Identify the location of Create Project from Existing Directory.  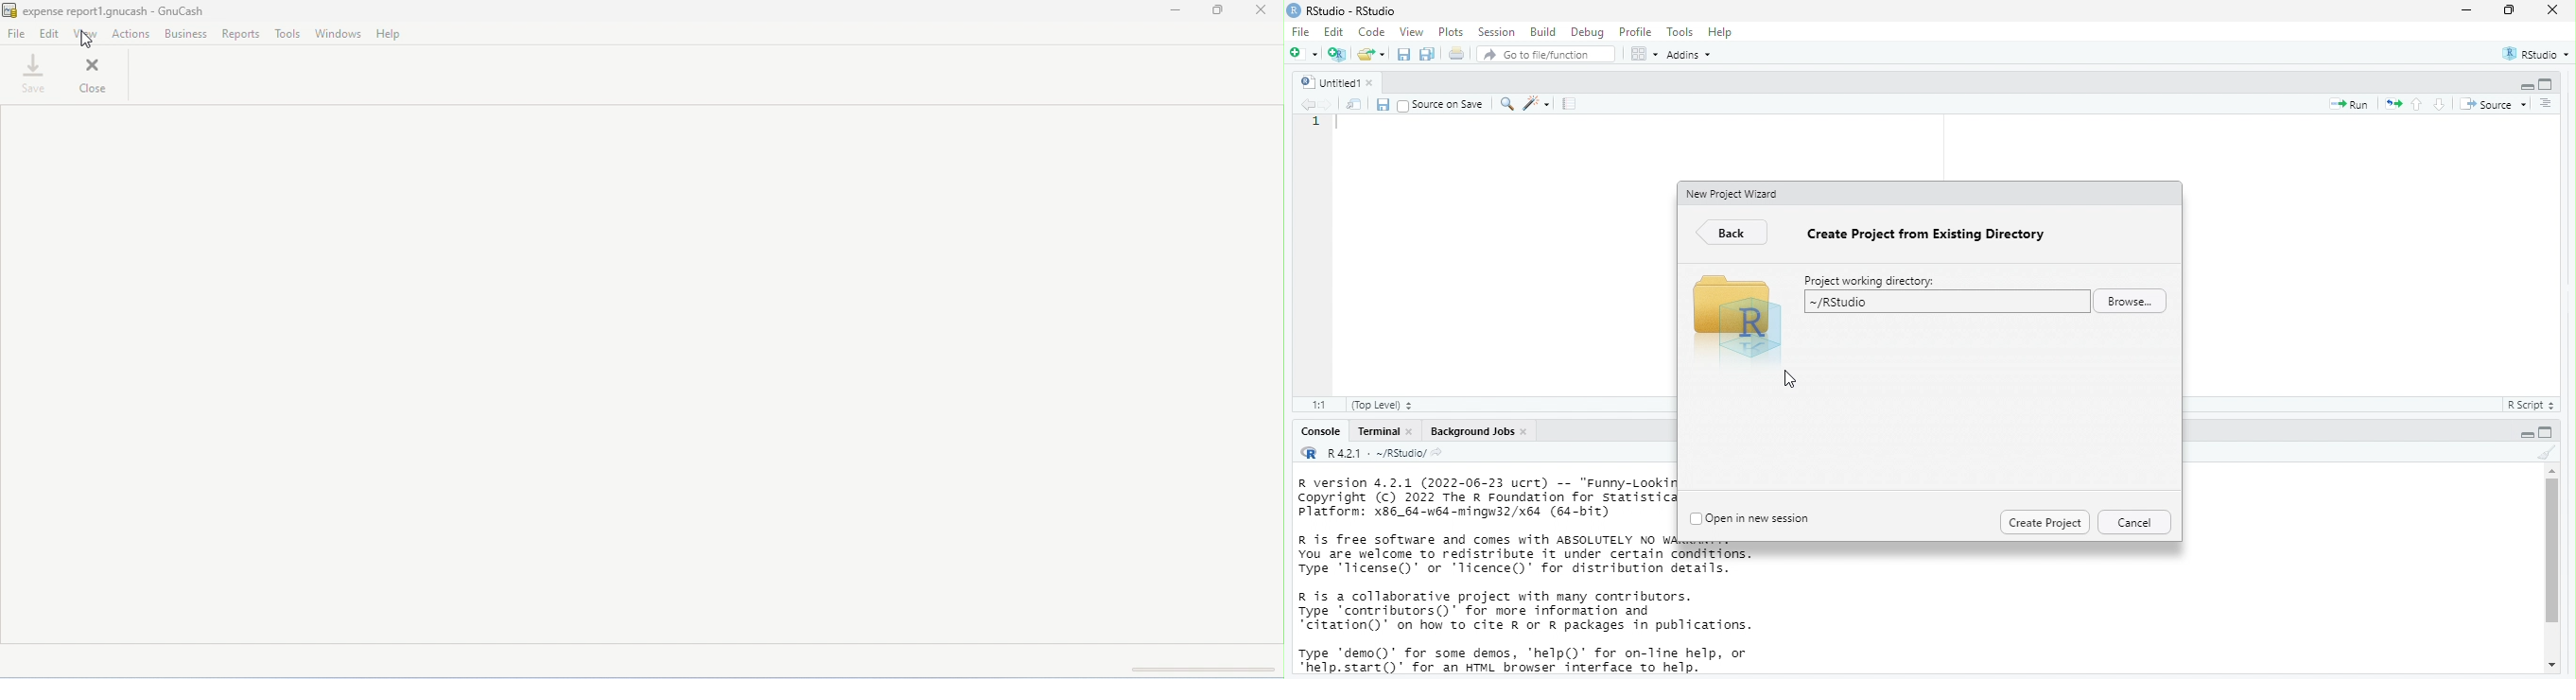
(1934, 234).